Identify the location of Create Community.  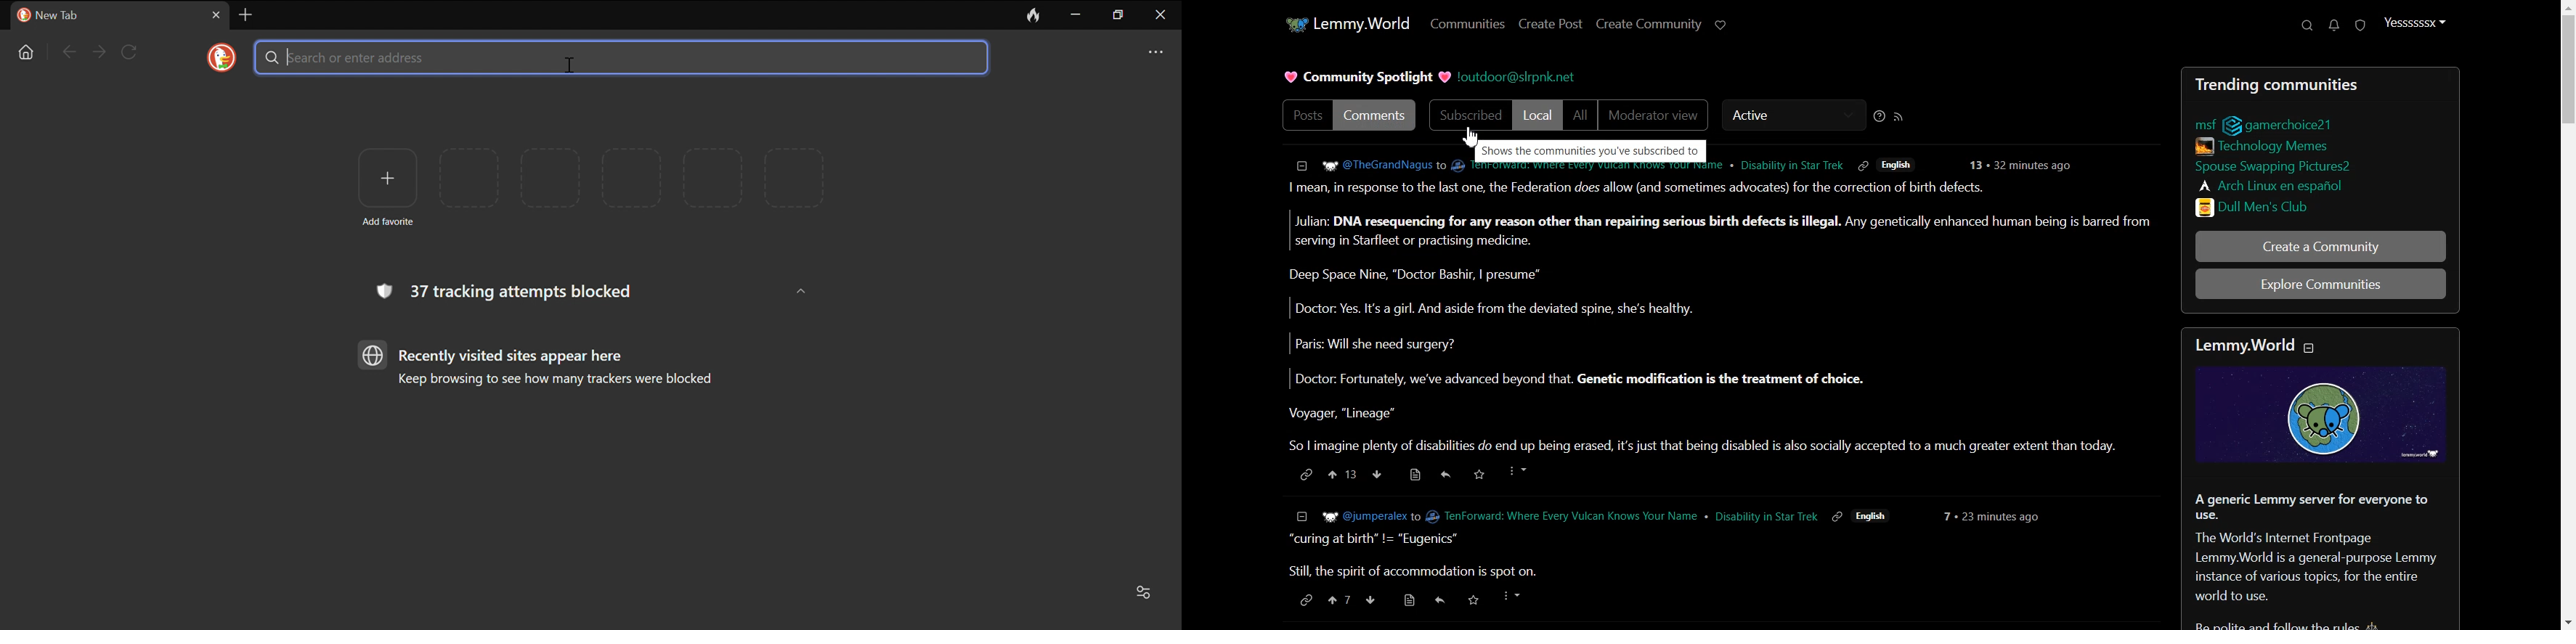
(1649, 24).